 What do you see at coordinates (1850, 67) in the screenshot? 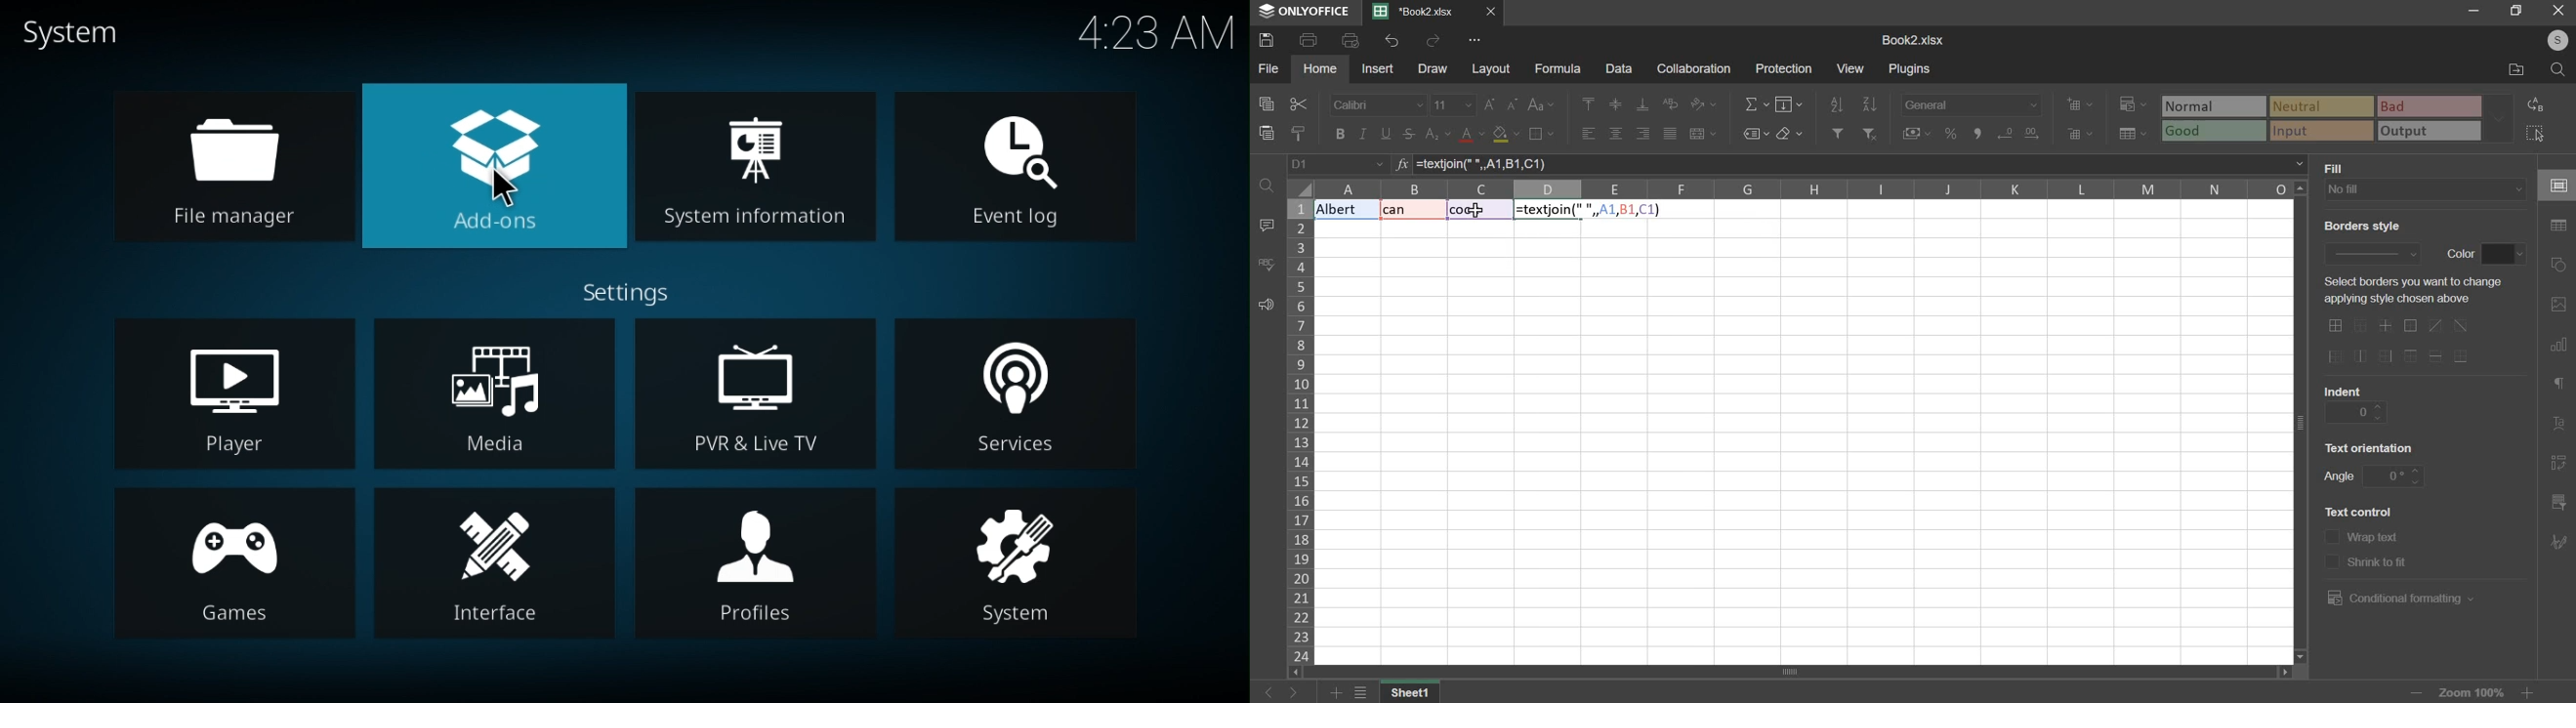
I see `view` at bounding box center [1850, 67].